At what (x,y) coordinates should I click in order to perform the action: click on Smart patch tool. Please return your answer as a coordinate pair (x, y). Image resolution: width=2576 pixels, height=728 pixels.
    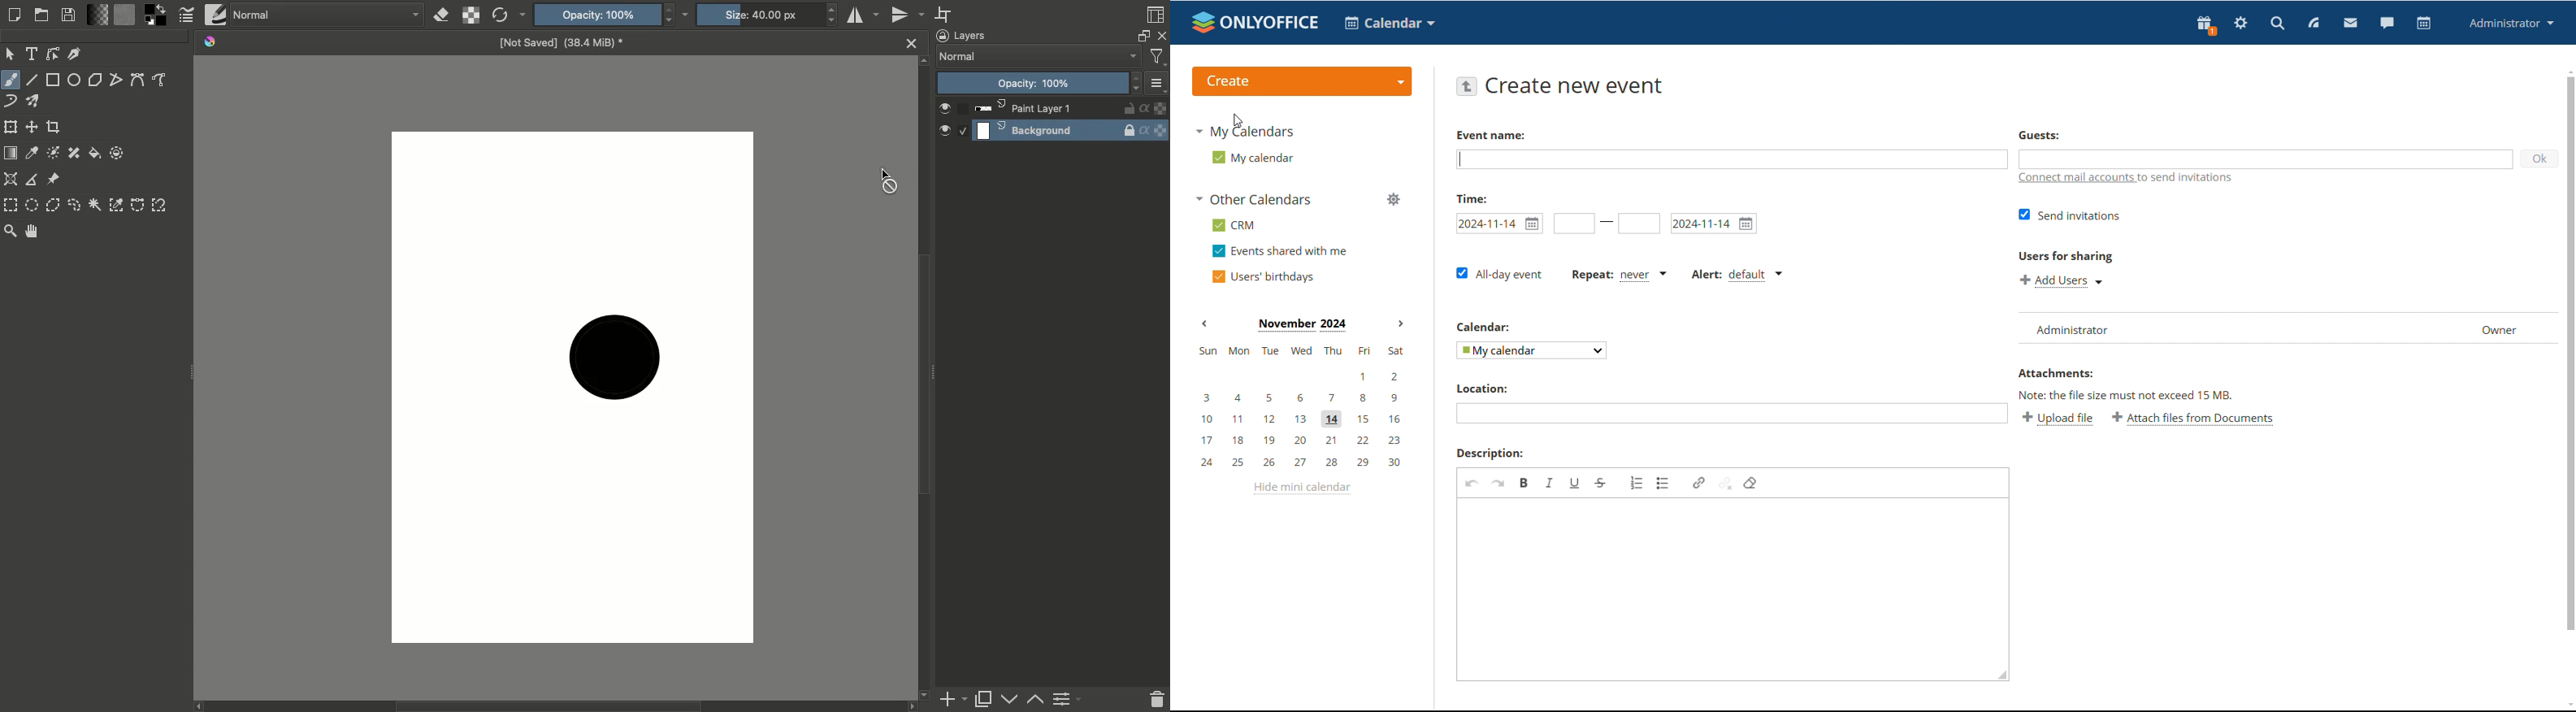
    Looking at the image, I should click on (76, 154).